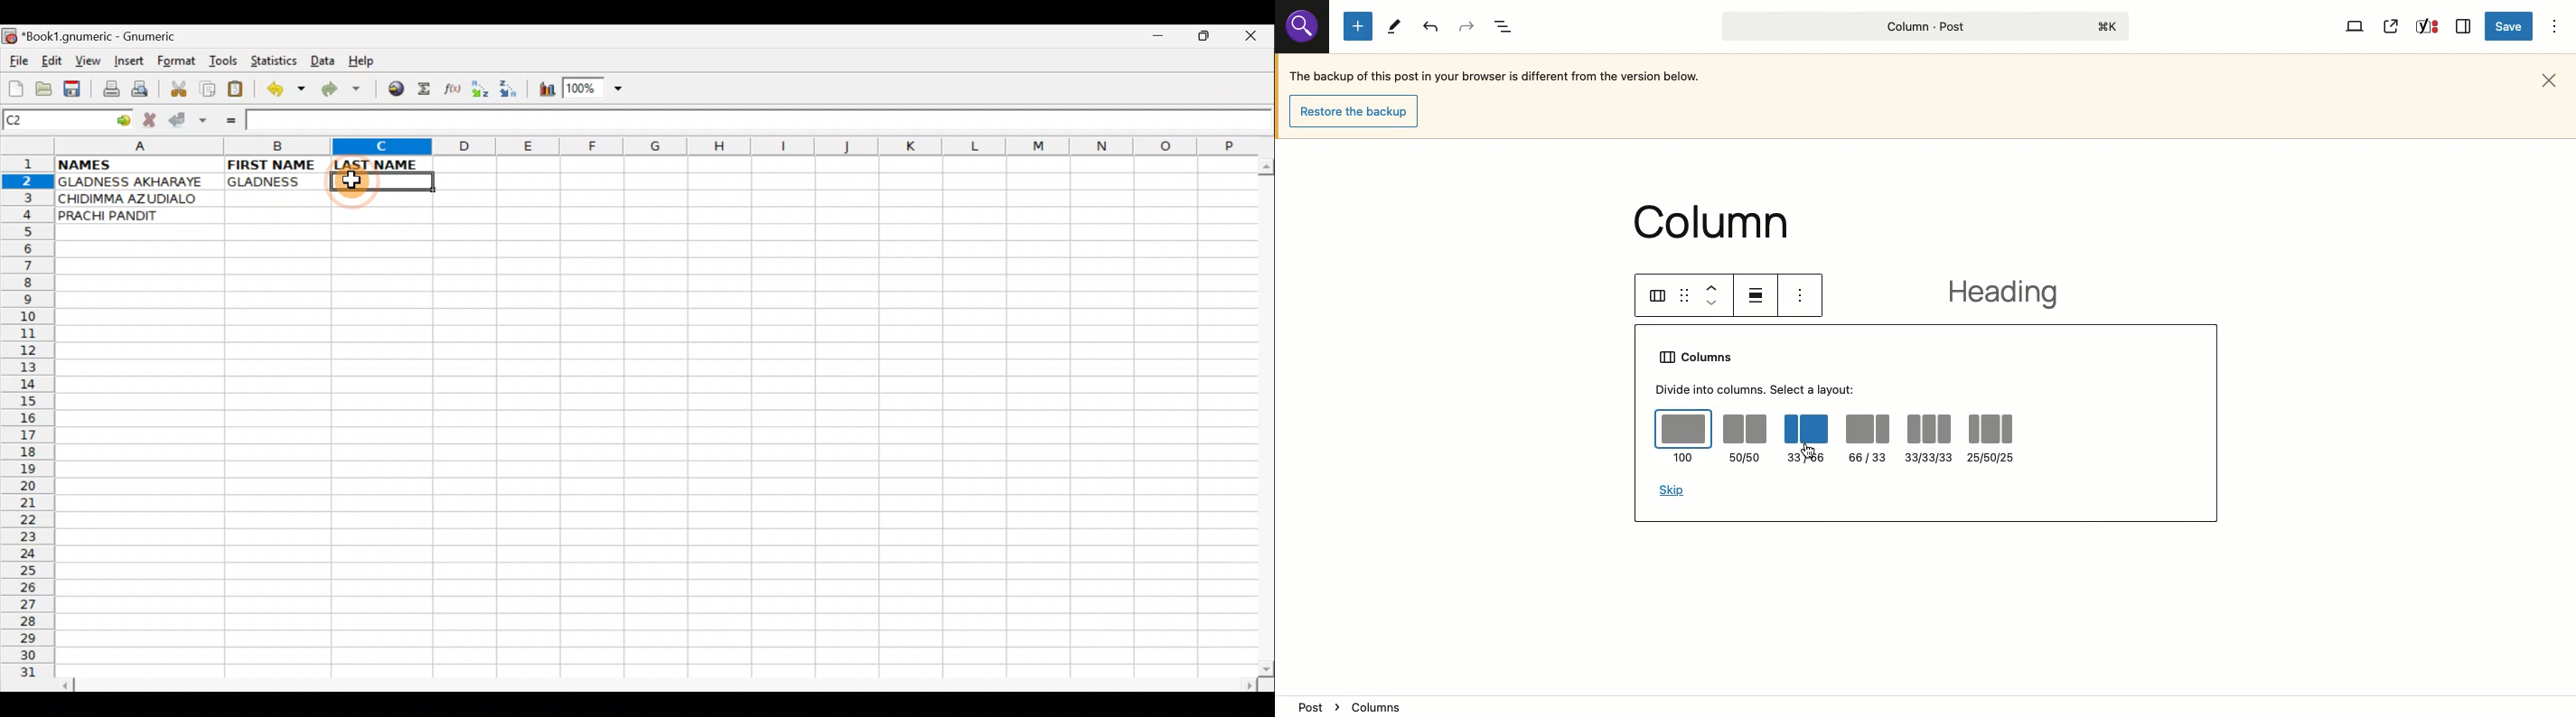 The height and width of the screenshot is (728, 2576). Describe the element at coordinates (53, 121) in the screenshot. I see `Cell name C2` at that location.